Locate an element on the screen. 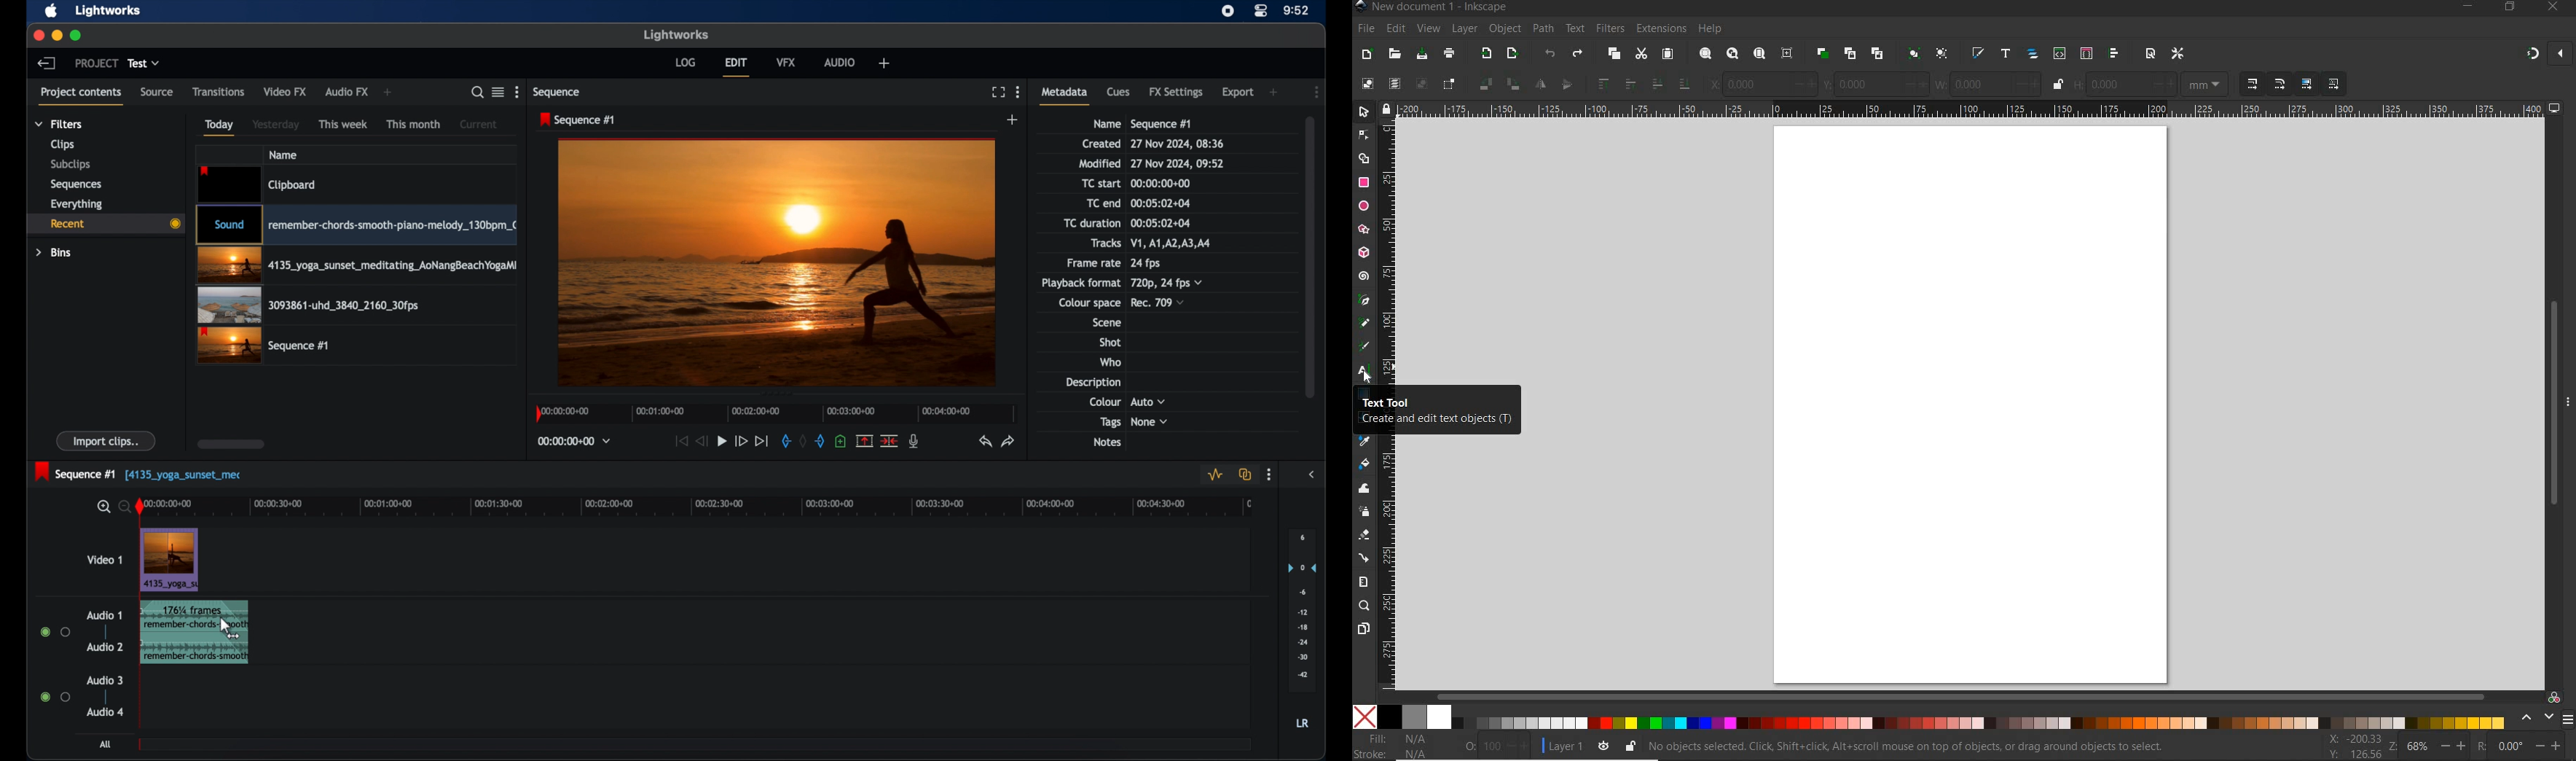 The image size is (2576, 784). scrollbar is located at coordinates (2552, 405).